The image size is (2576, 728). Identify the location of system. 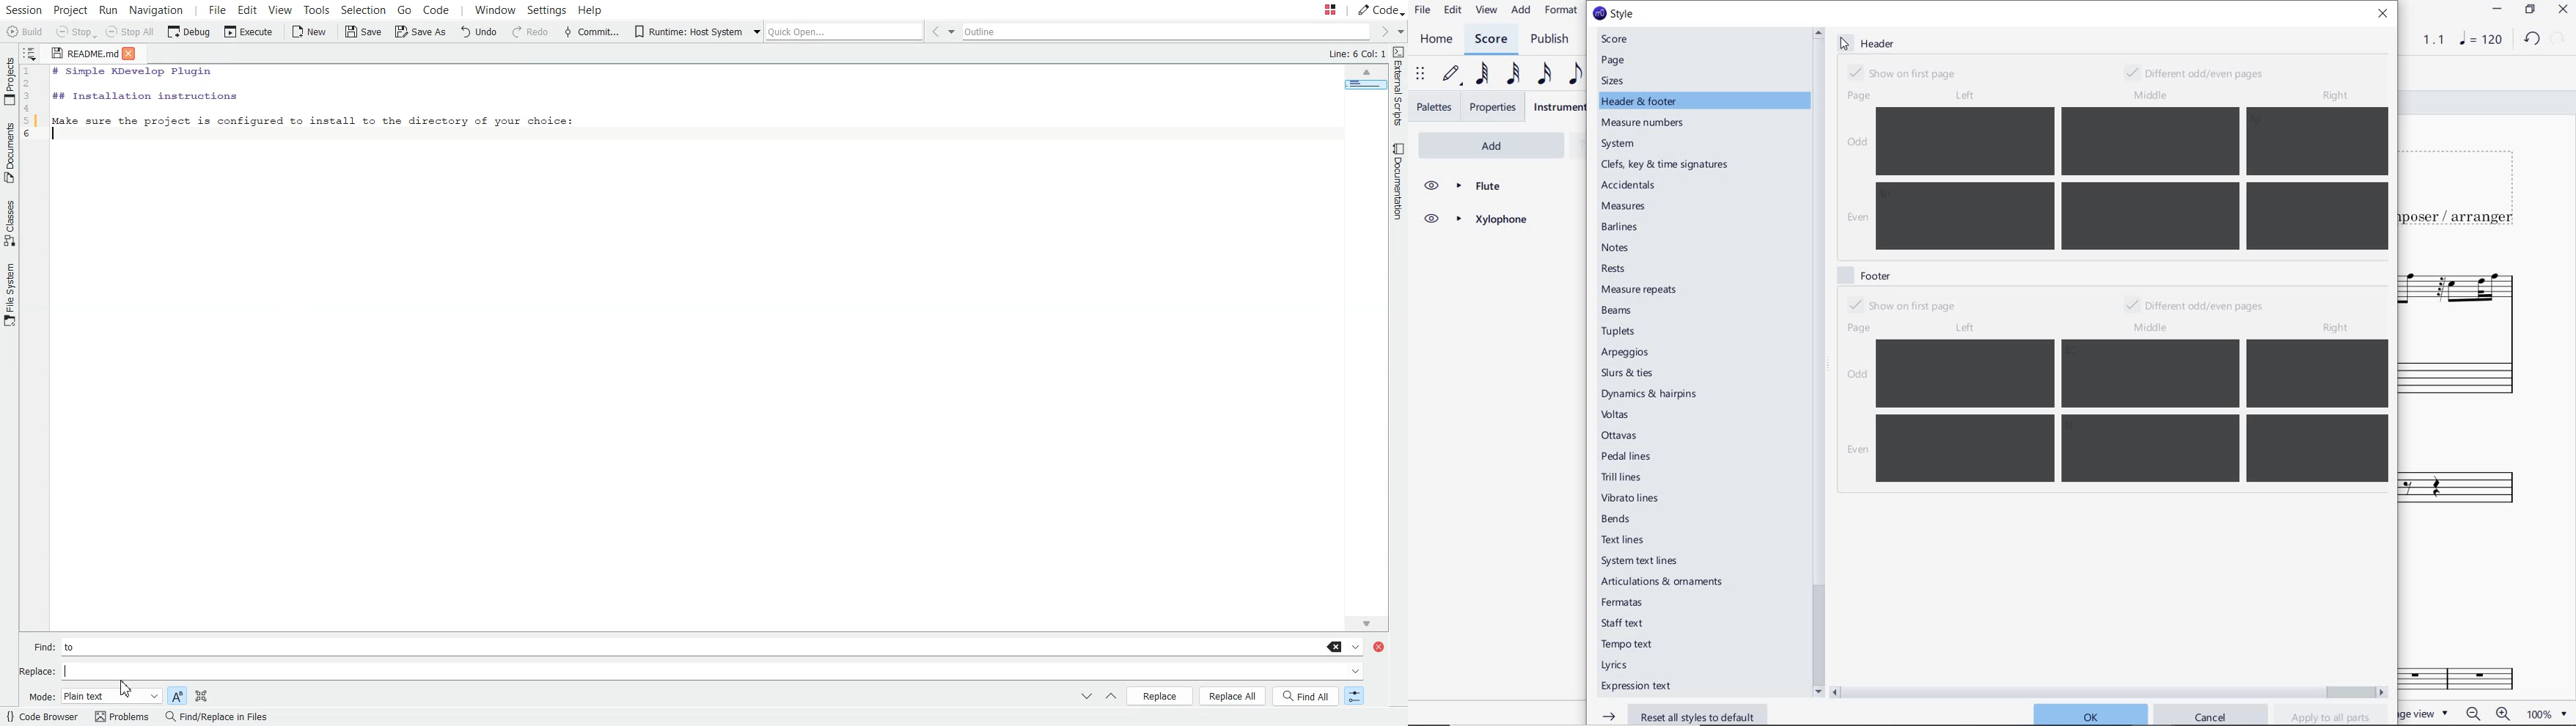
(1620, 144).